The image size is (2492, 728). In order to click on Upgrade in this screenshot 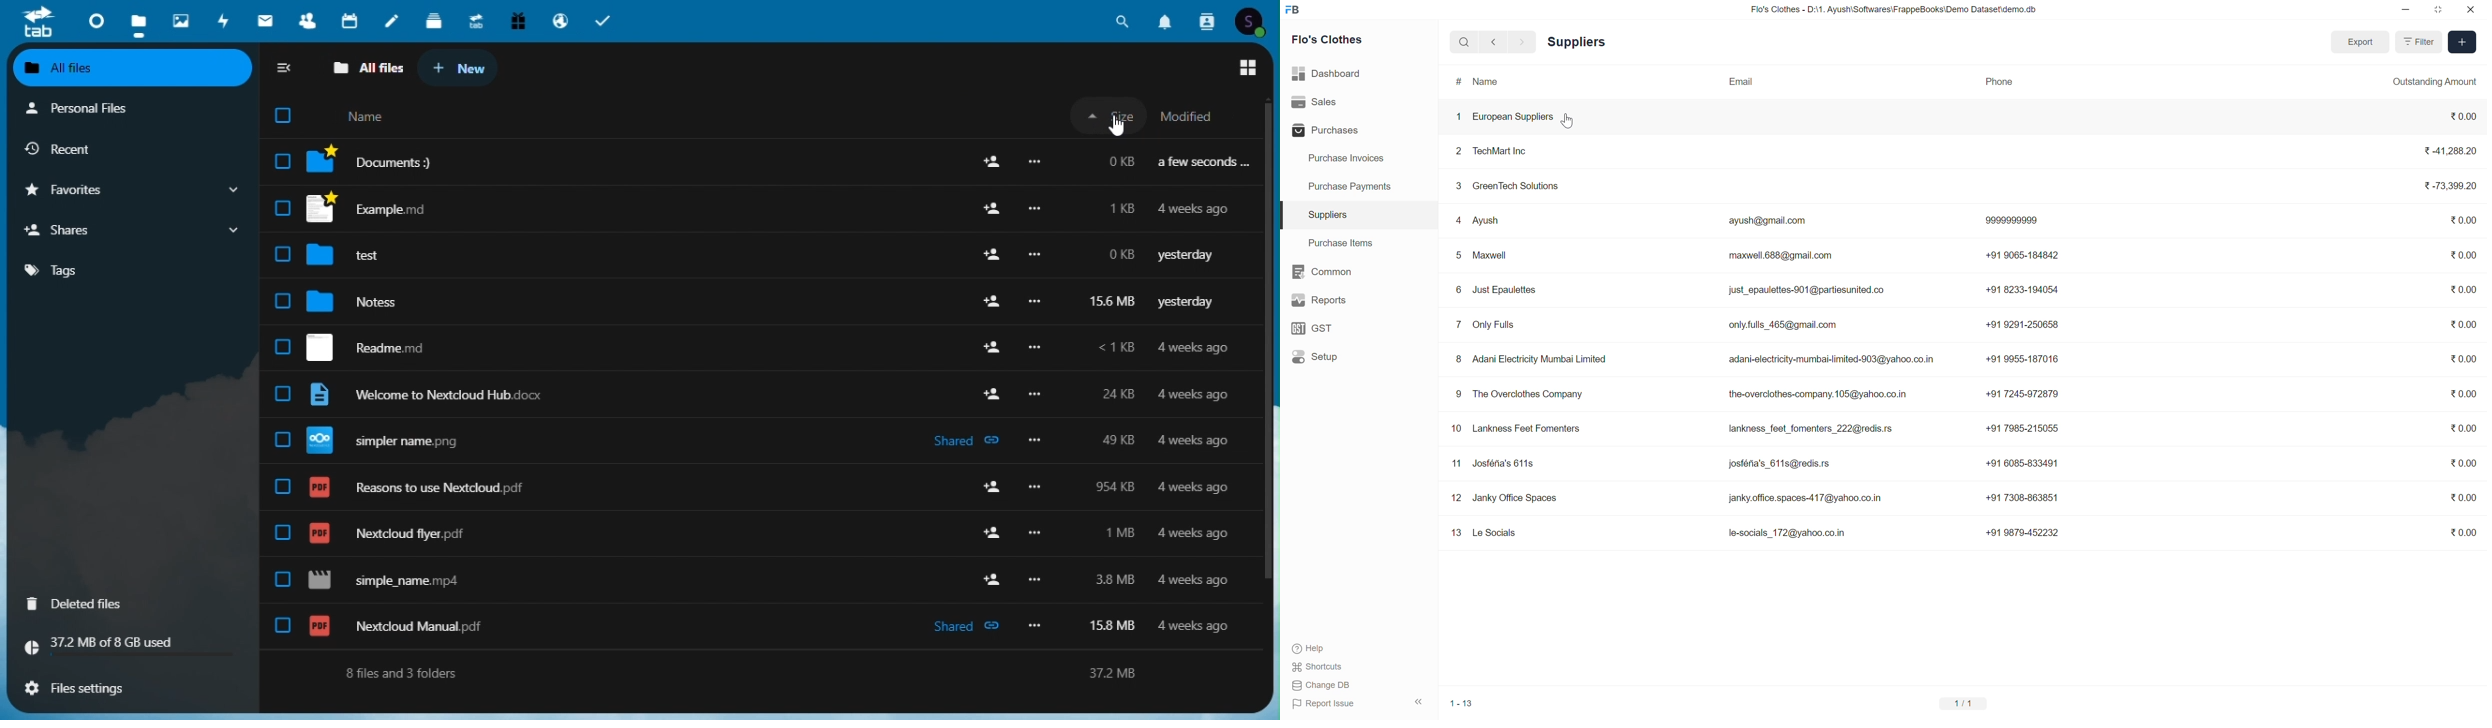, I will do `click(475, 17)`.